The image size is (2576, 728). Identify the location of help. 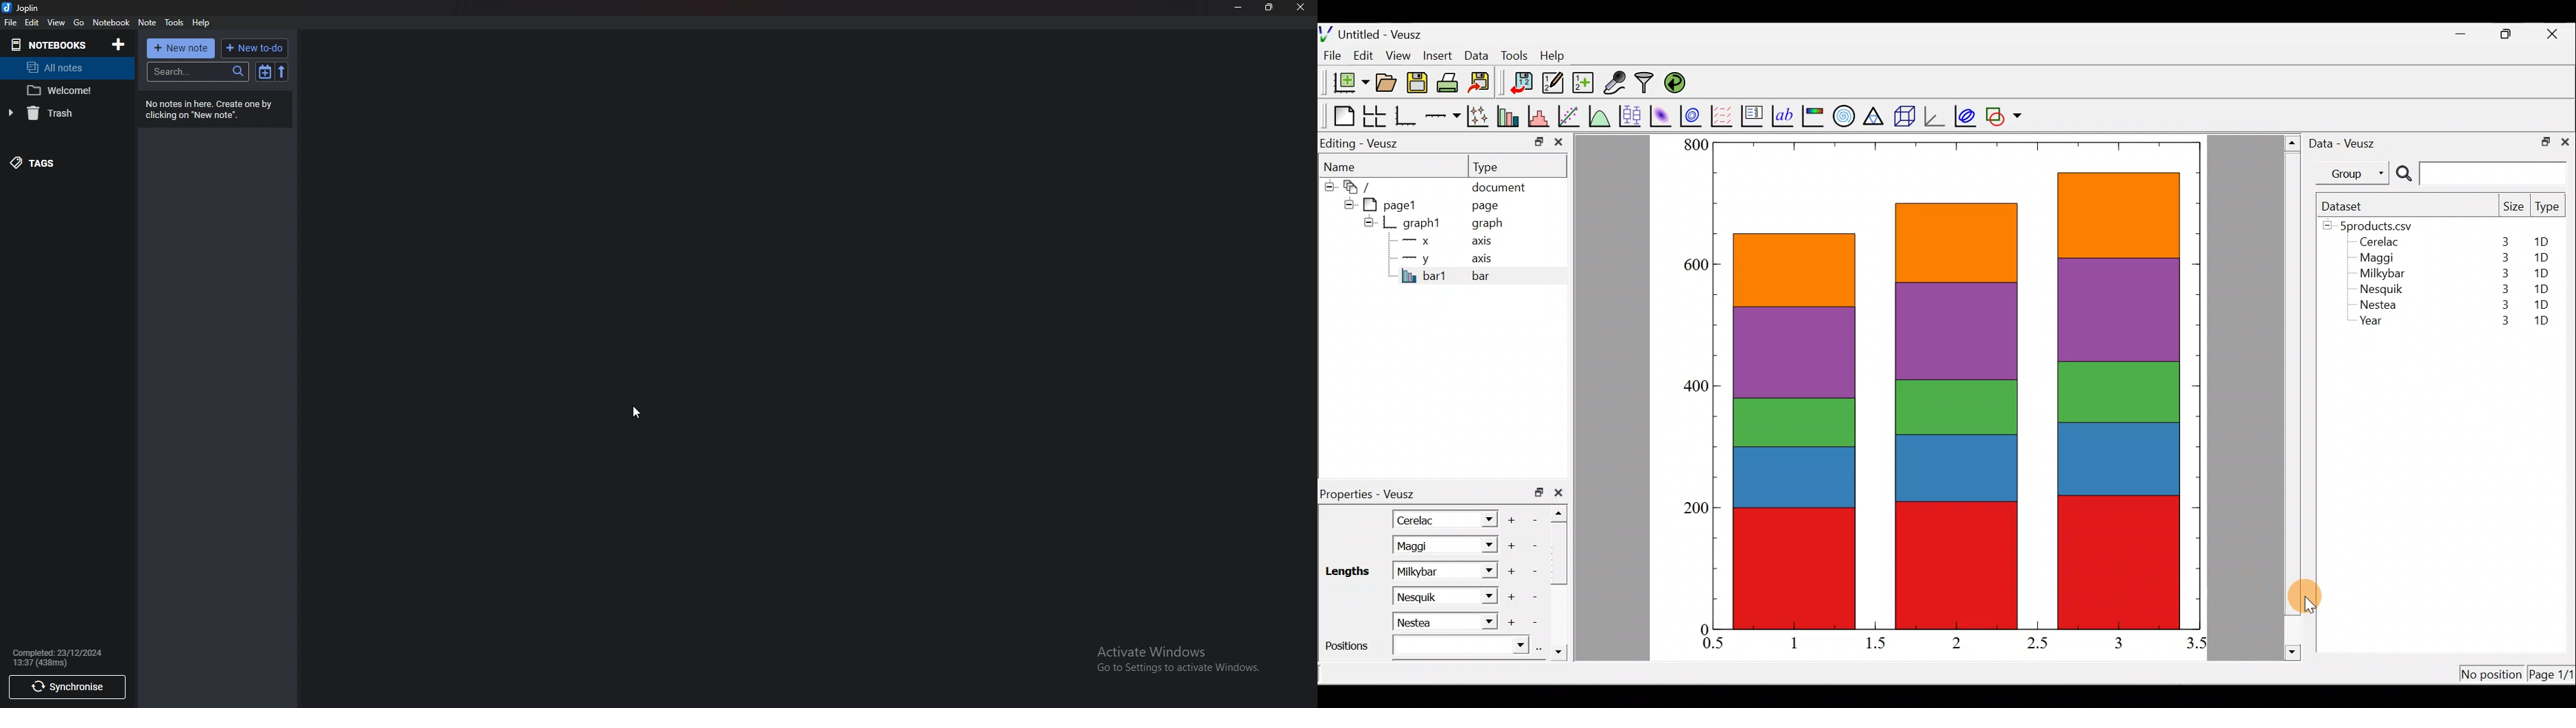
(201, 23).